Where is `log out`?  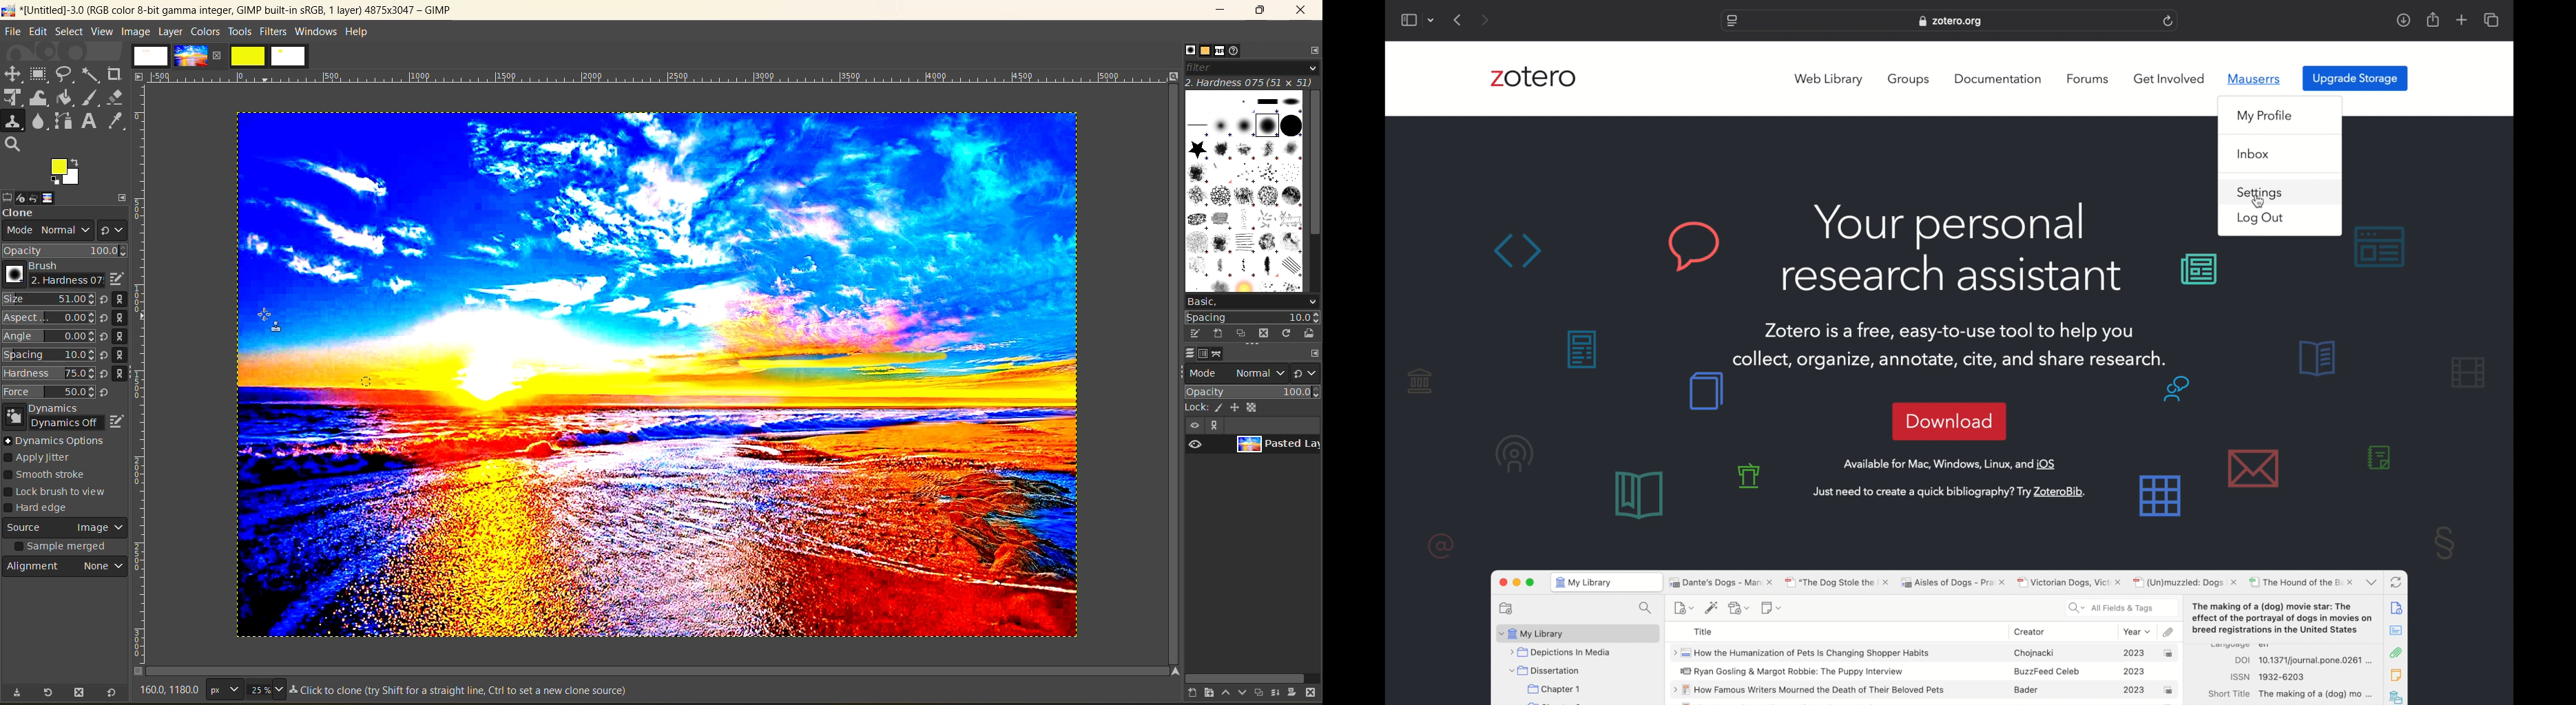 log out is located at coordinates (2262, 218).